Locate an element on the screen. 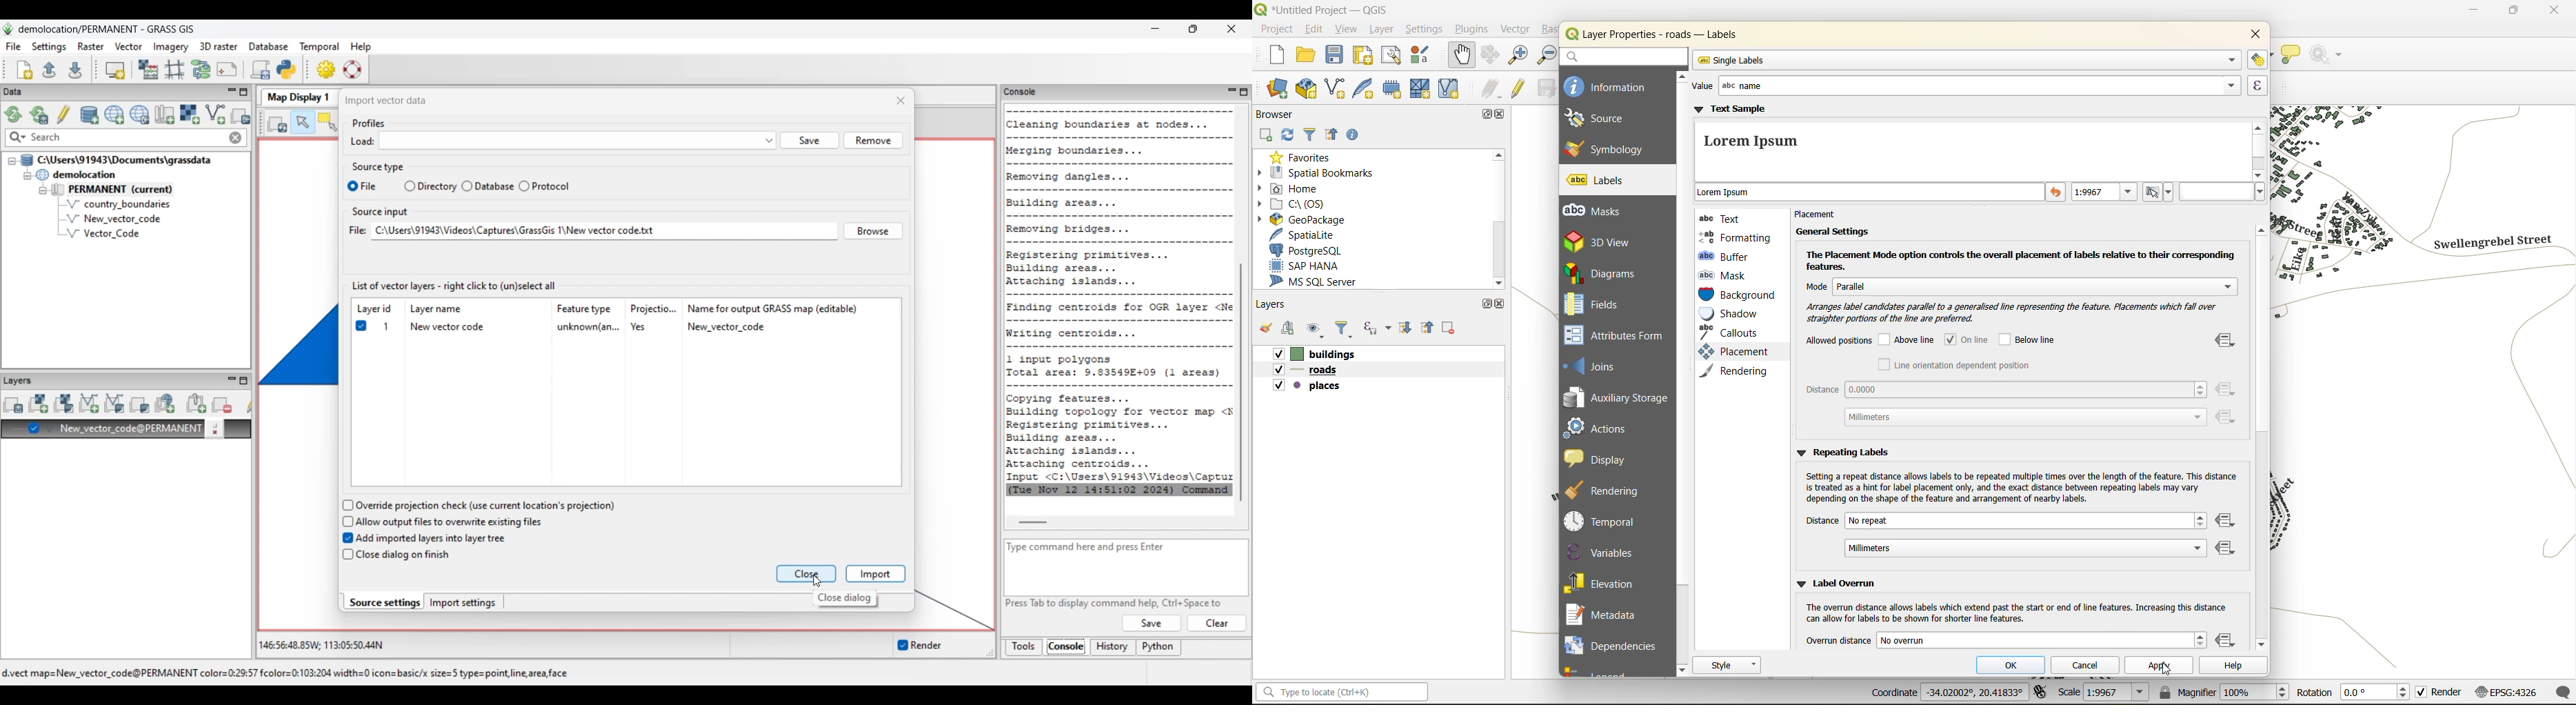  diagrams is located at coordinates (1609, 273).